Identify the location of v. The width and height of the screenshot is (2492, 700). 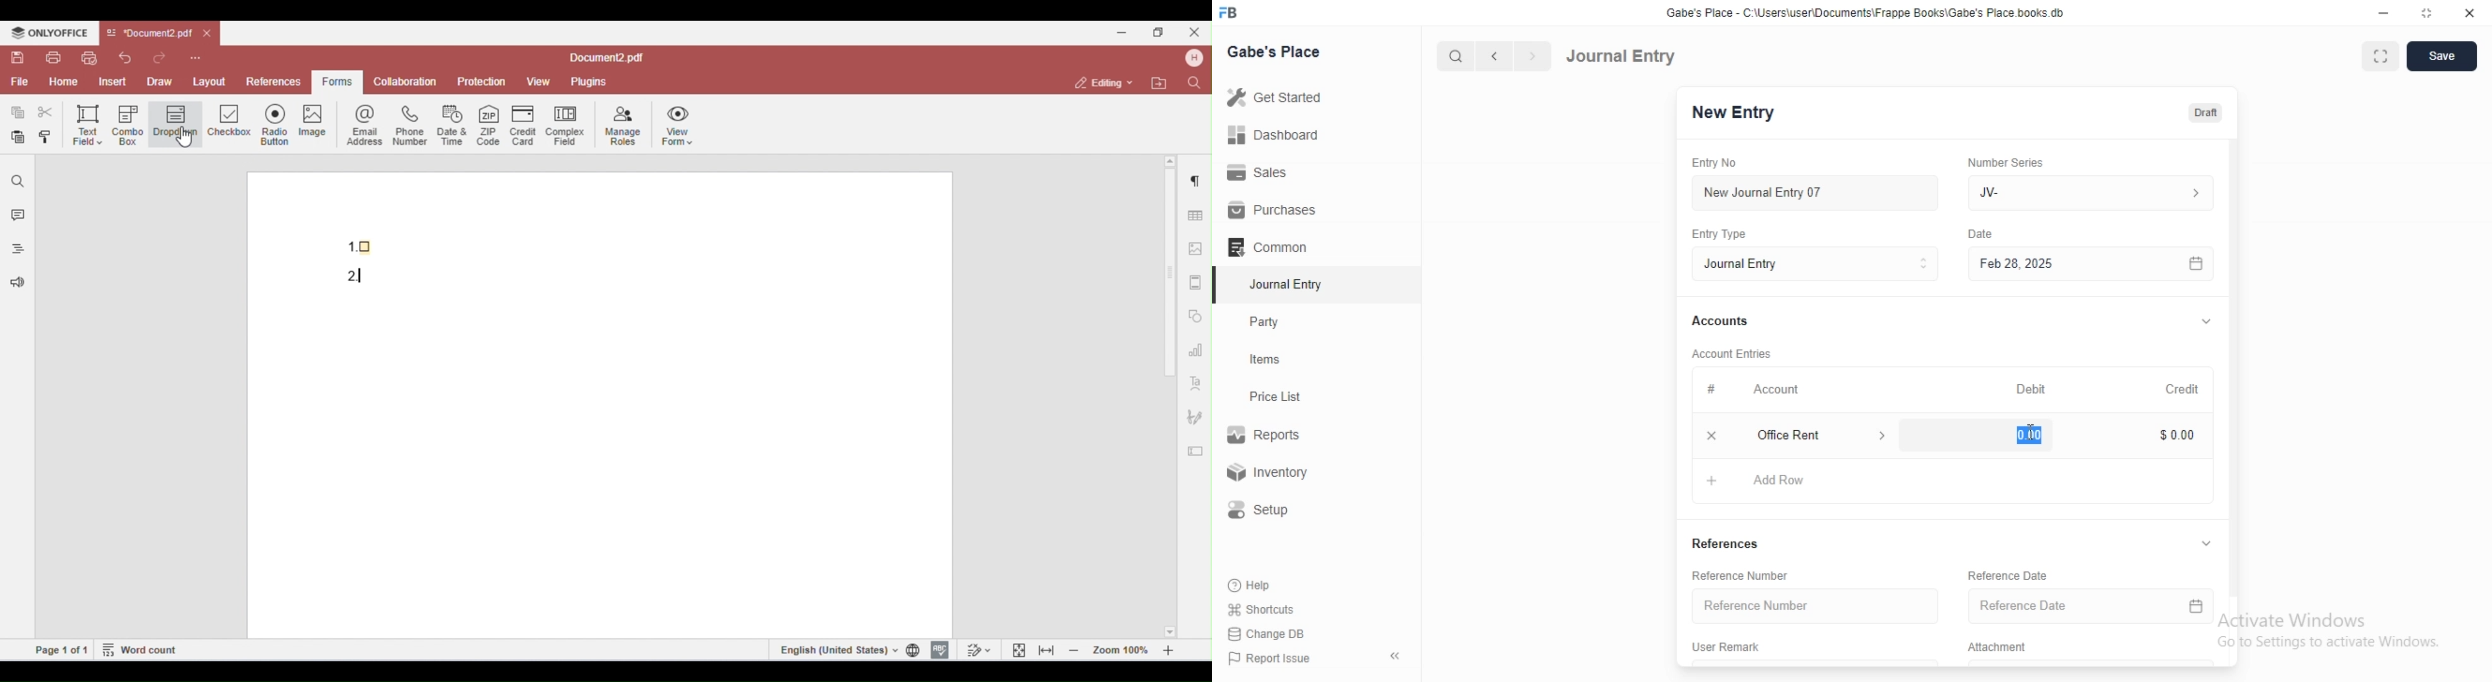
(2209, 542).